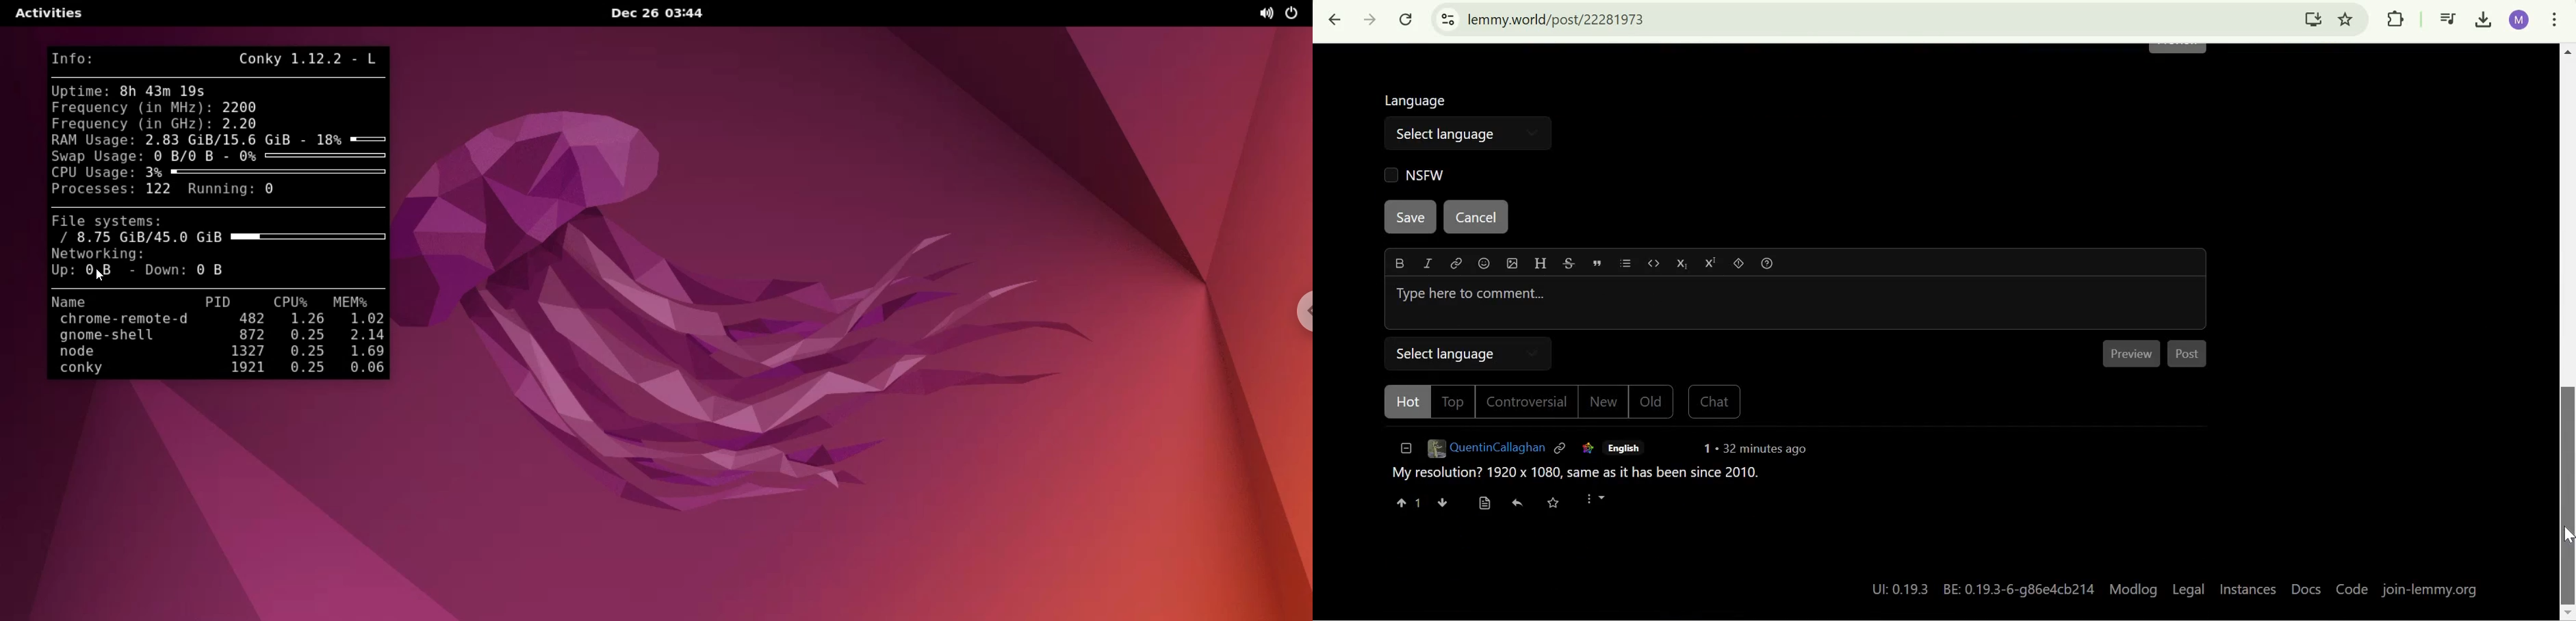  What do you see at coordinates (1336, 20) in the screenshot?
I see `Click to go back, hold to see history` at bounding box center [1336, 20].